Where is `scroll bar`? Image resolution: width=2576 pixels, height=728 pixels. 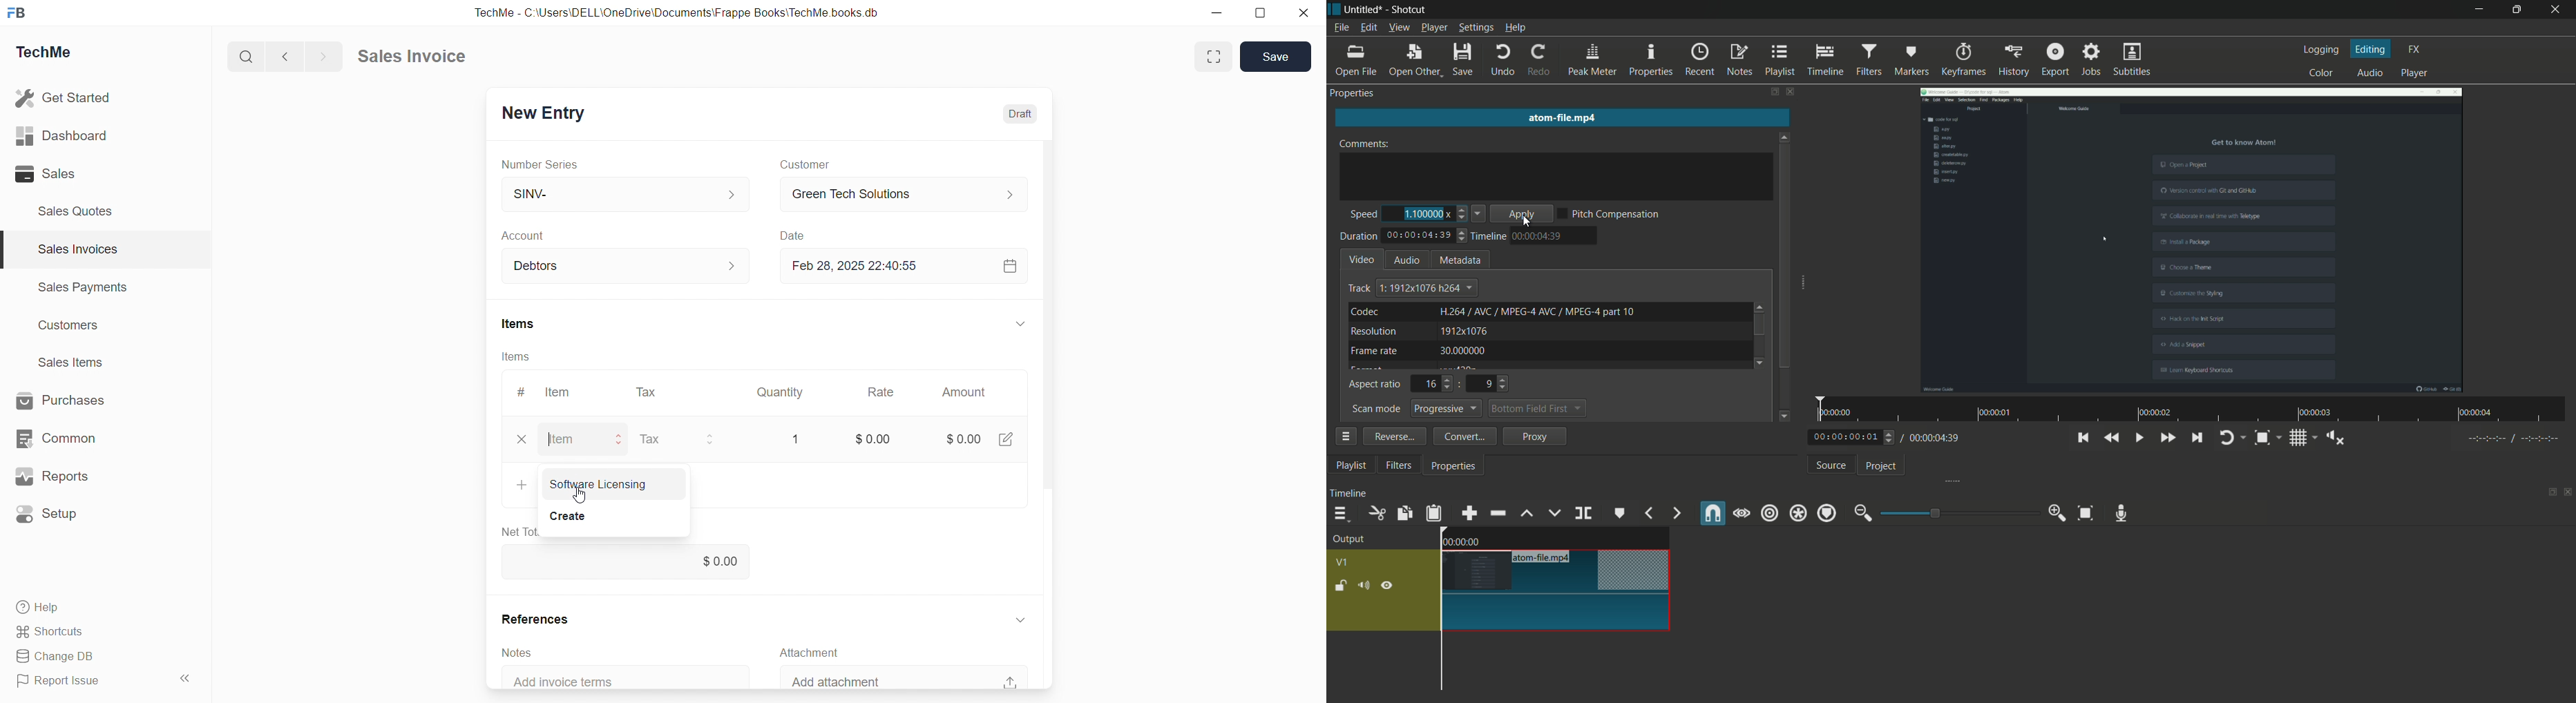
scroll bar is located at coordinates (1759, 325).